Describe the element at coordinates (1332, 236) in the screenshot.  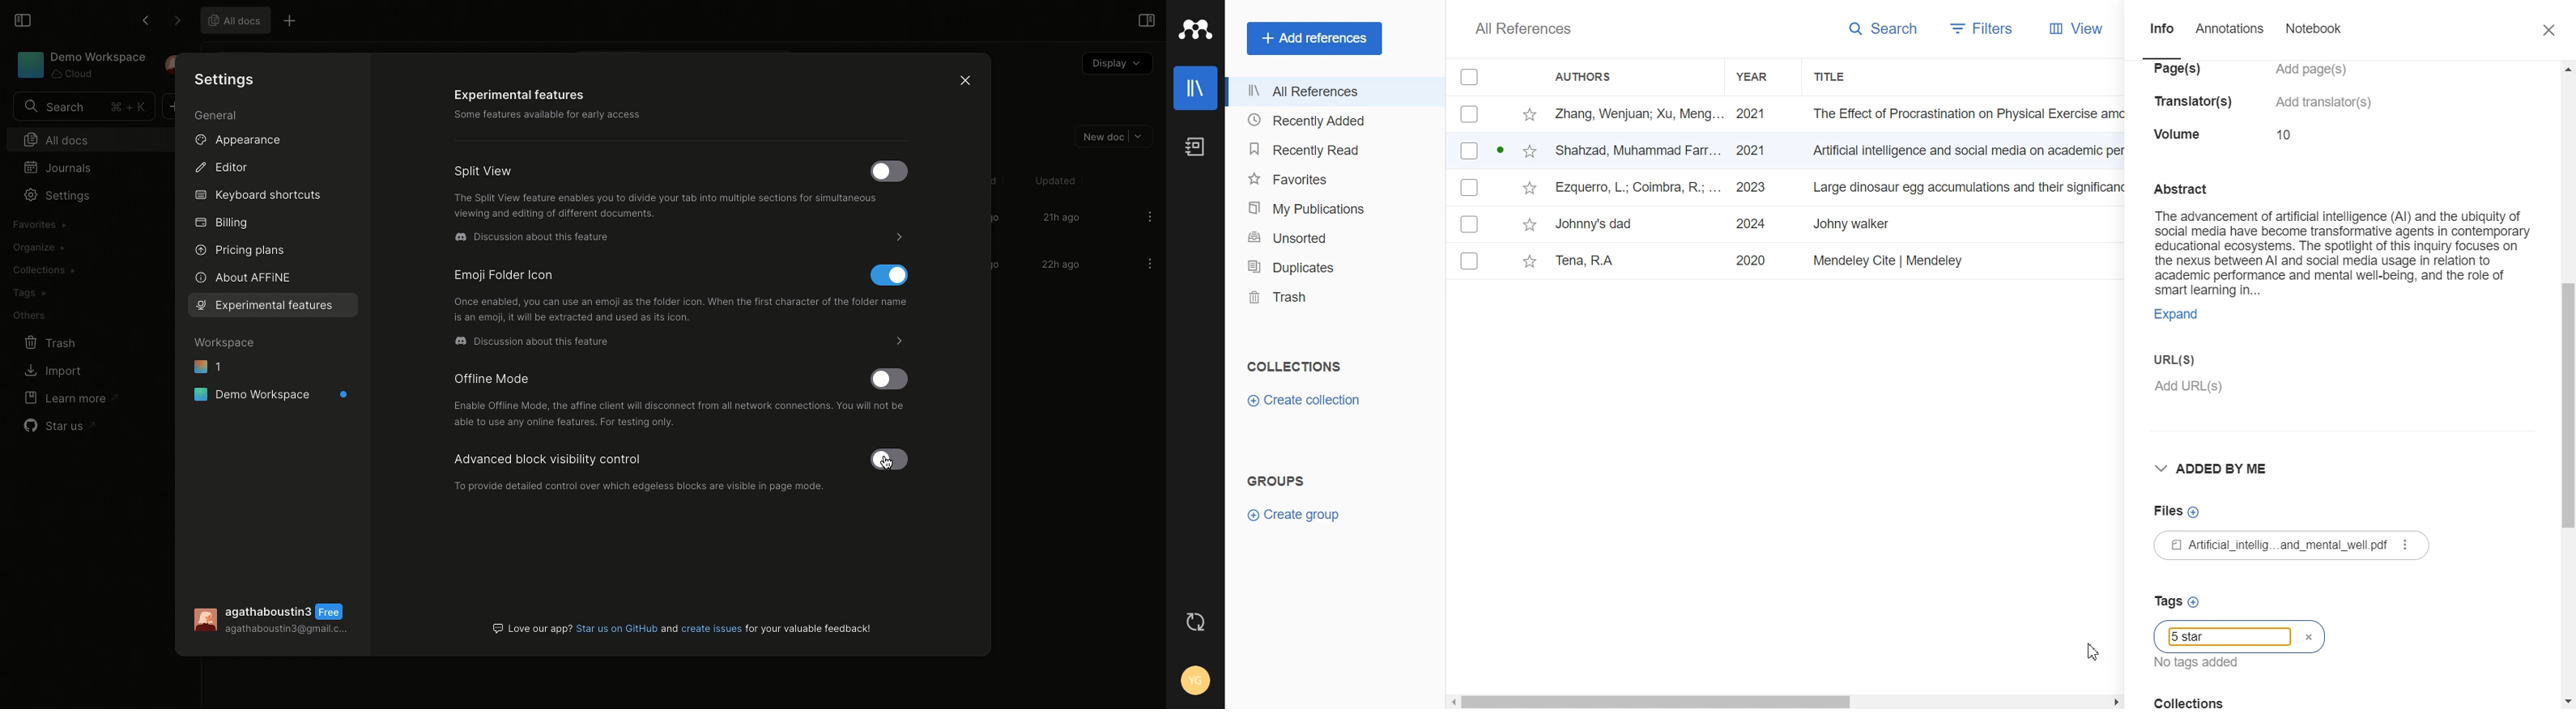
I see `Unsorted` at that location.